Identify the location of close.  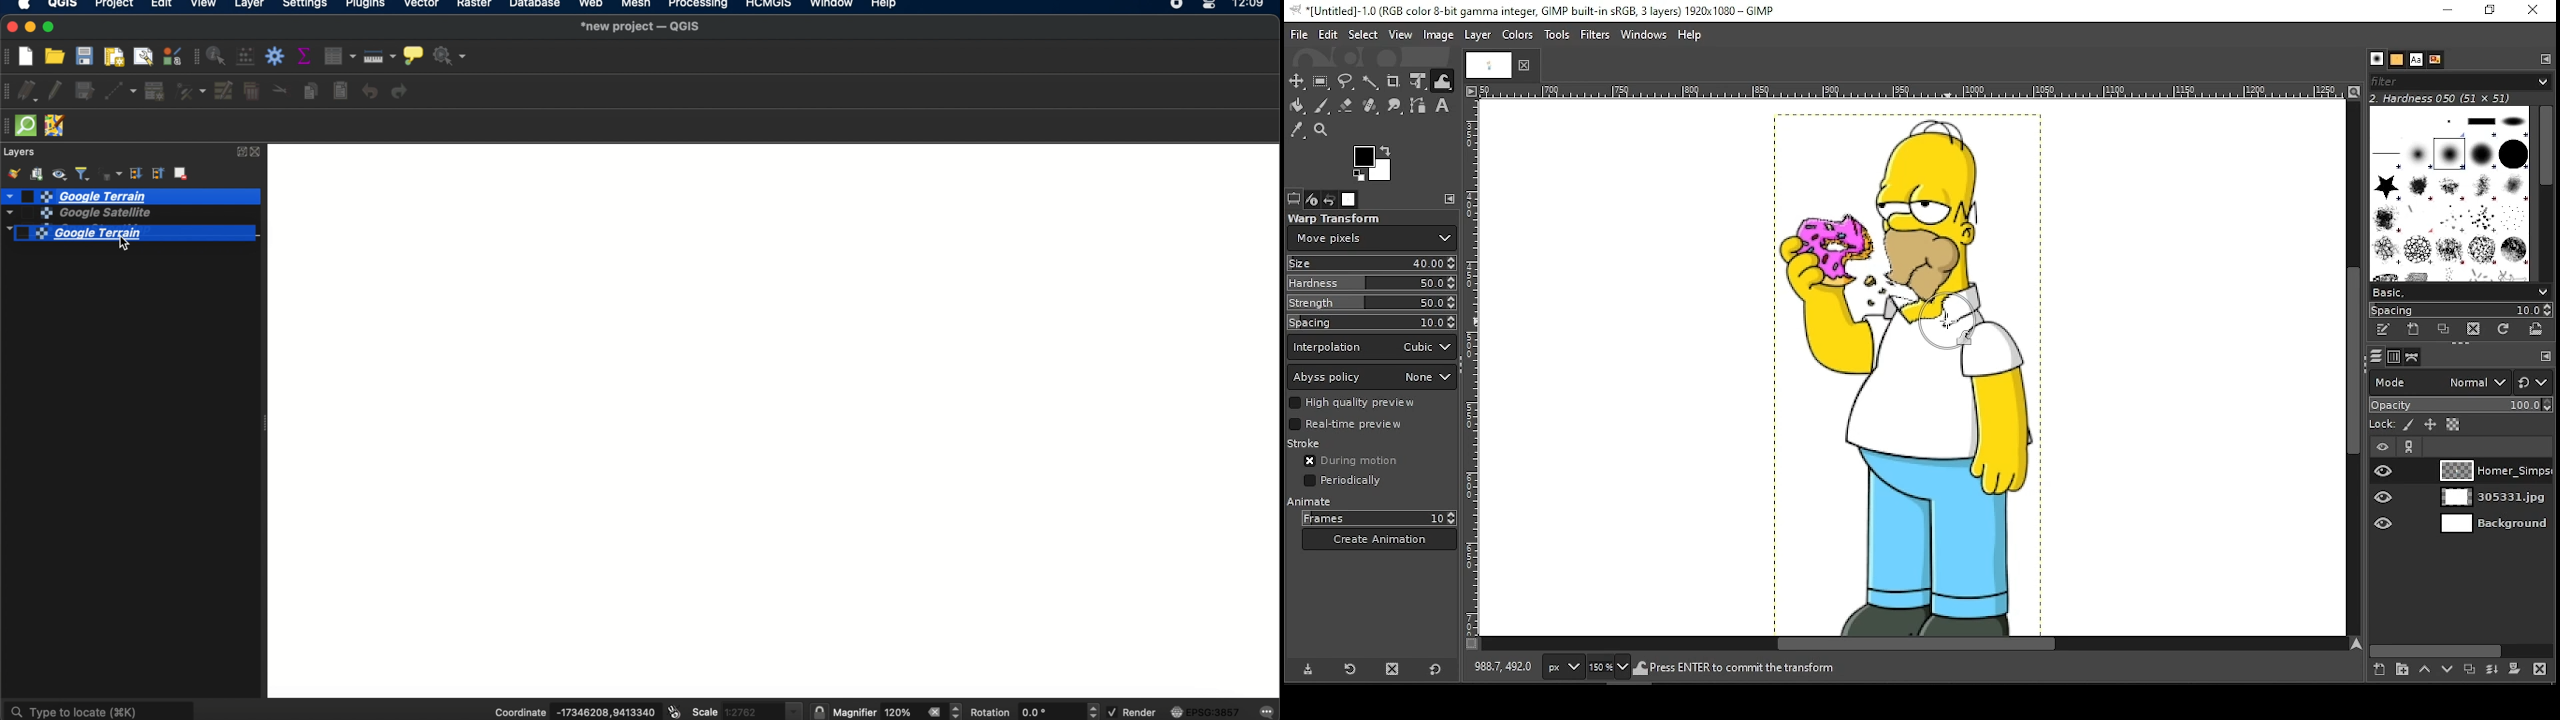
(1530, 63).